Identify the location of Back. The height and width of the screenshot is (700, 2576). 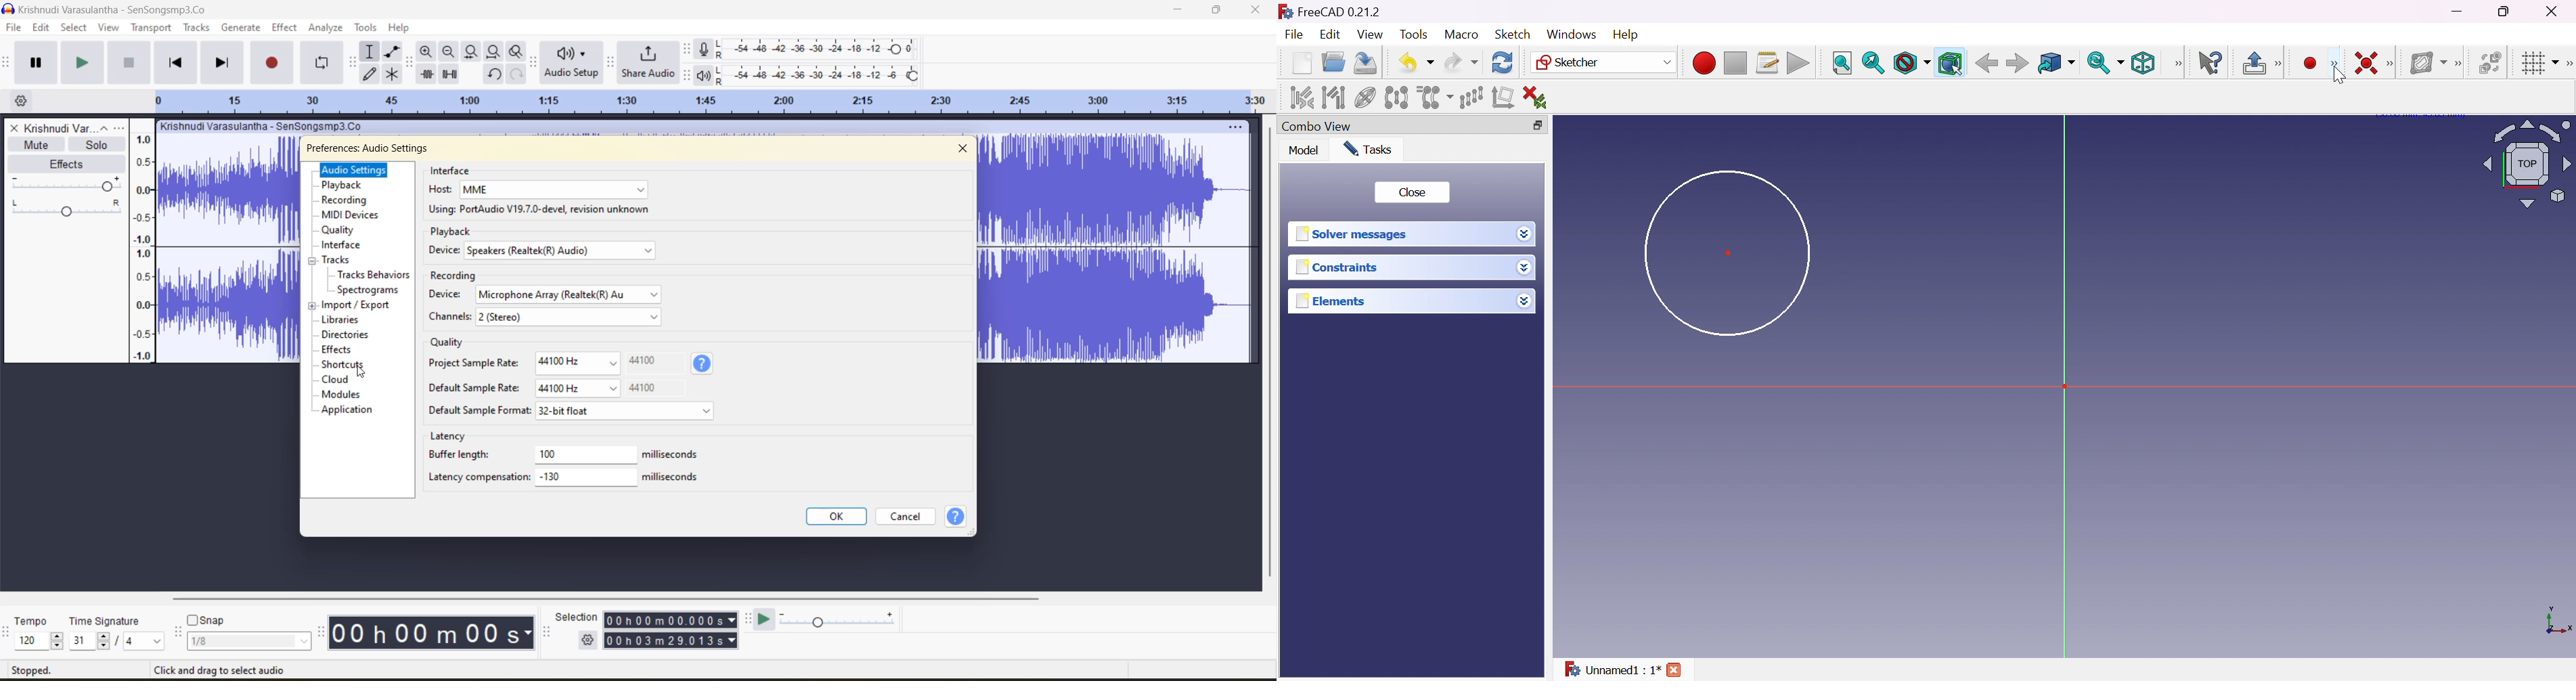
(1986, 62).